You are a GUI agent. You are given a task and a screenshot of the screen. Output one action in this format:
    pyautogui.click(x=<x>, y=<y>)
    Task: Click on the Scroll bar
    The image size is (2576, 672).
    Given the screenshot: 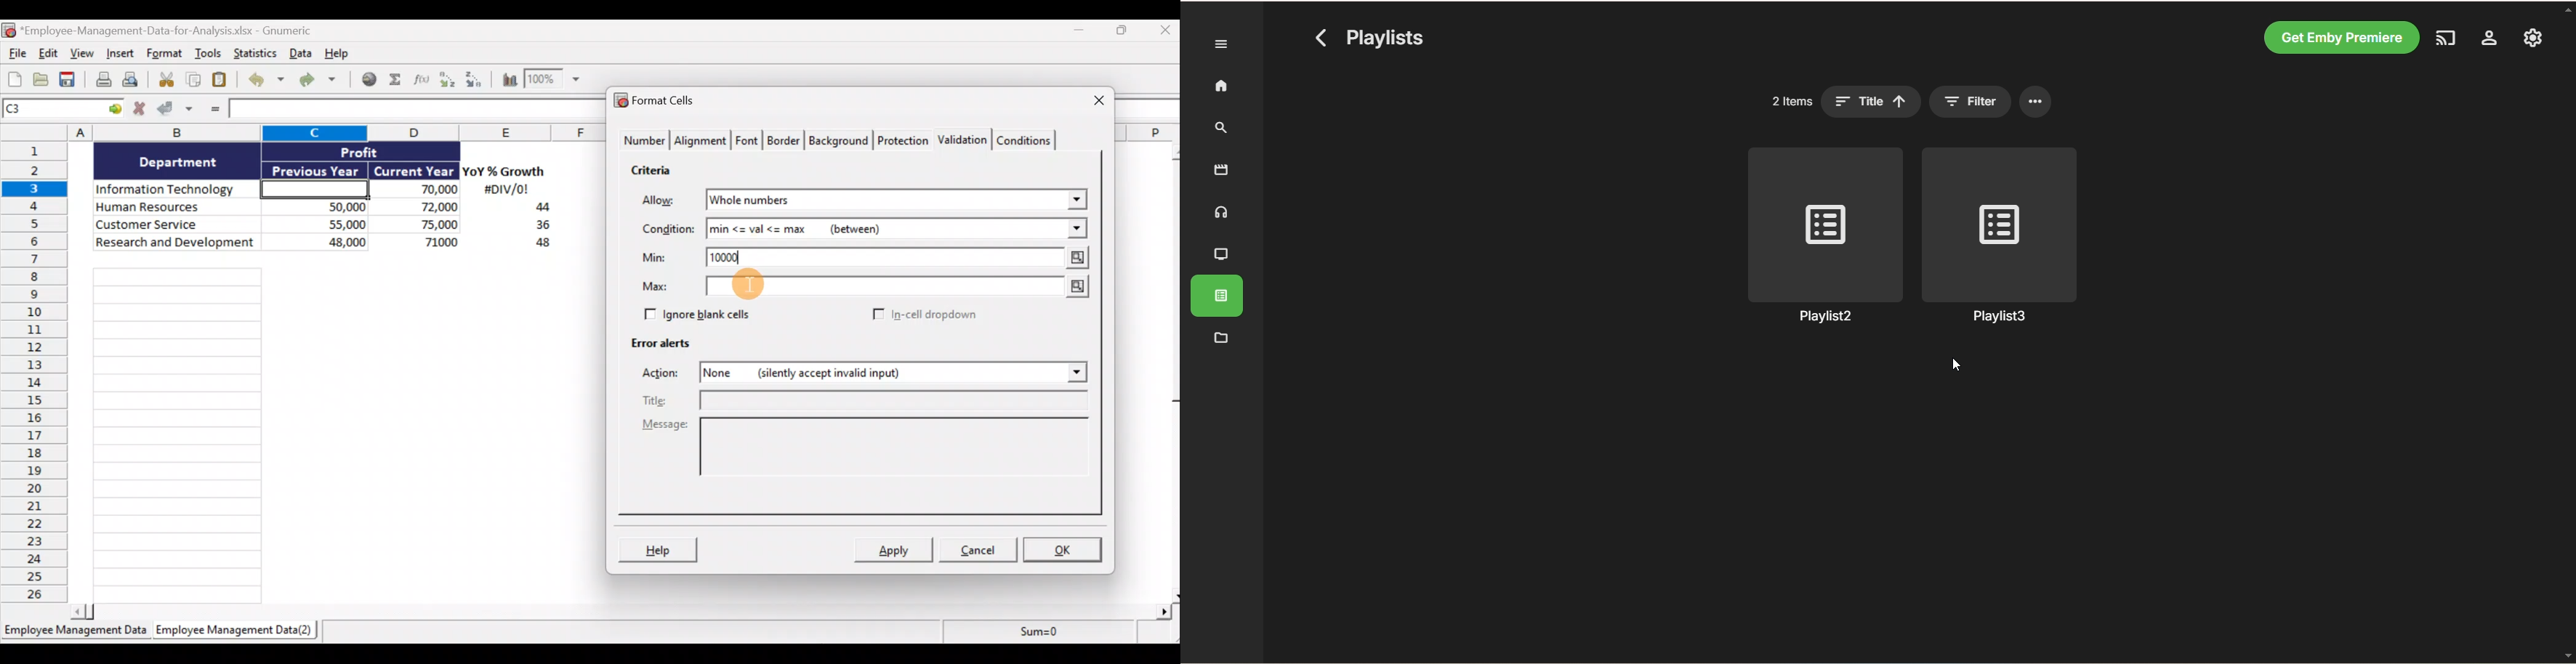 What is the action you would take?
    pyautogui.click(x=1171, y=371)
    